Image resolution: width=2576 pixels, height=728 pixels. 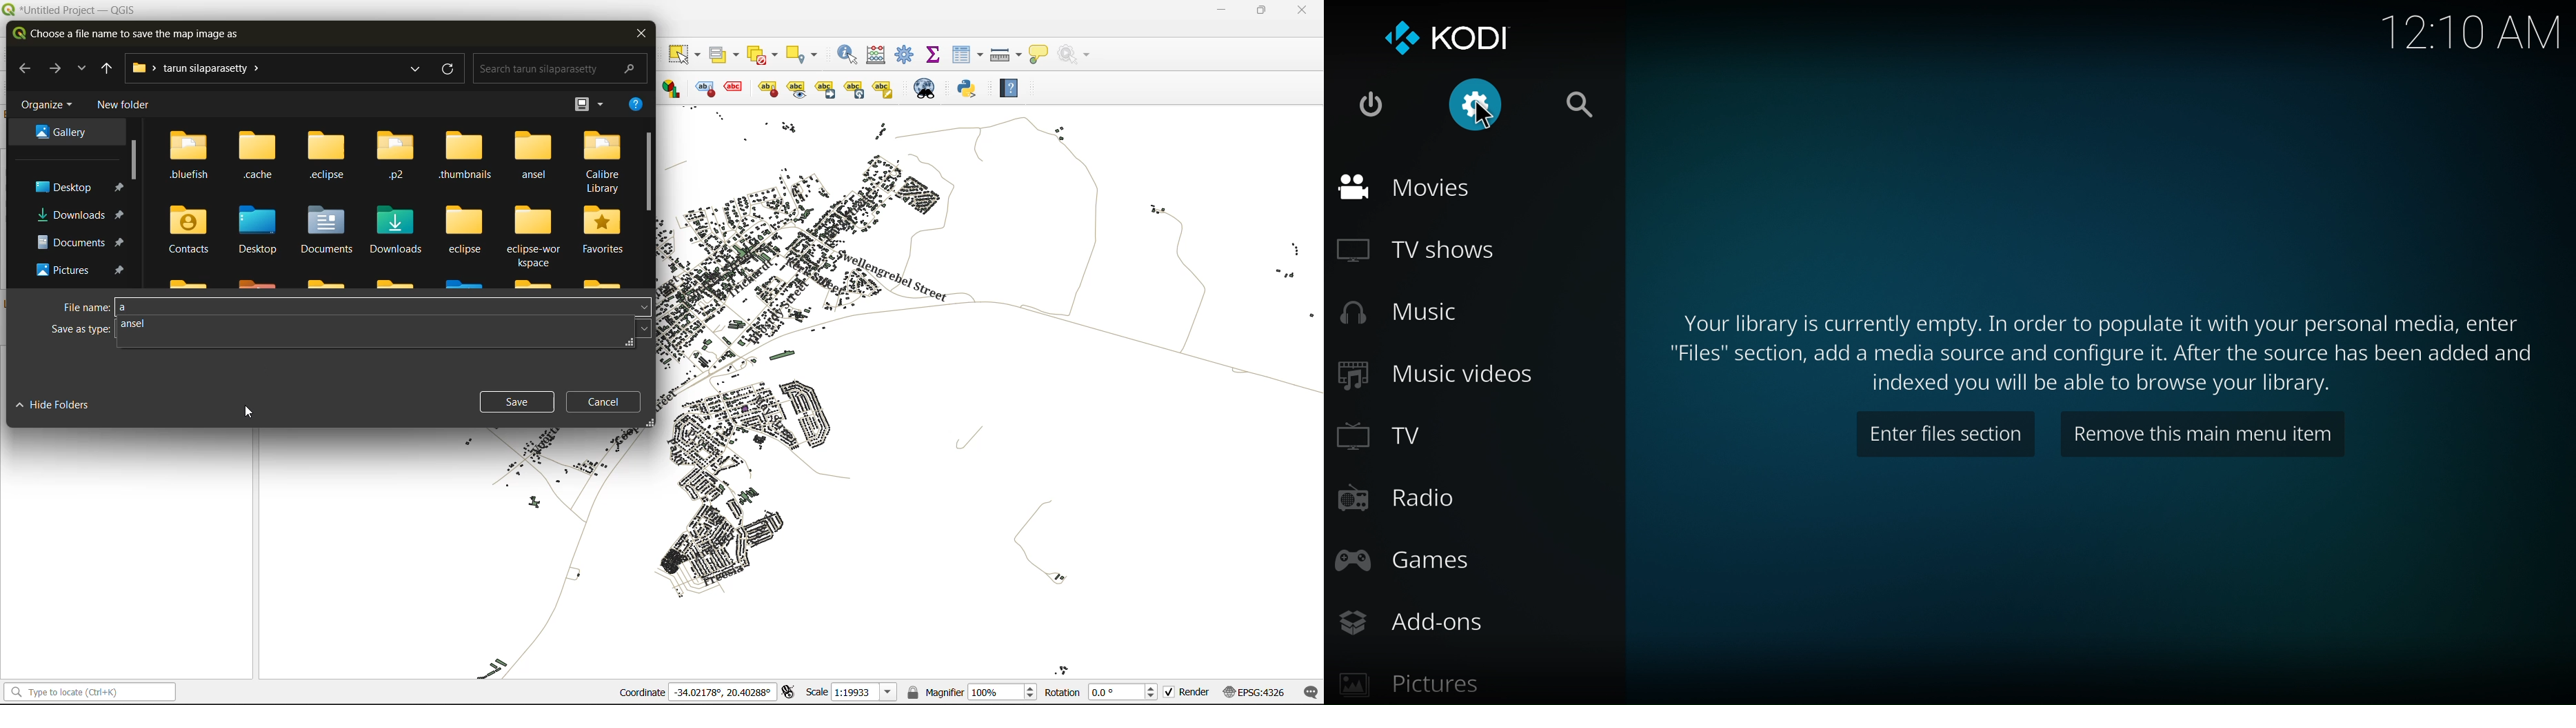 I want to click on exit, so click(x=1368, y=107).